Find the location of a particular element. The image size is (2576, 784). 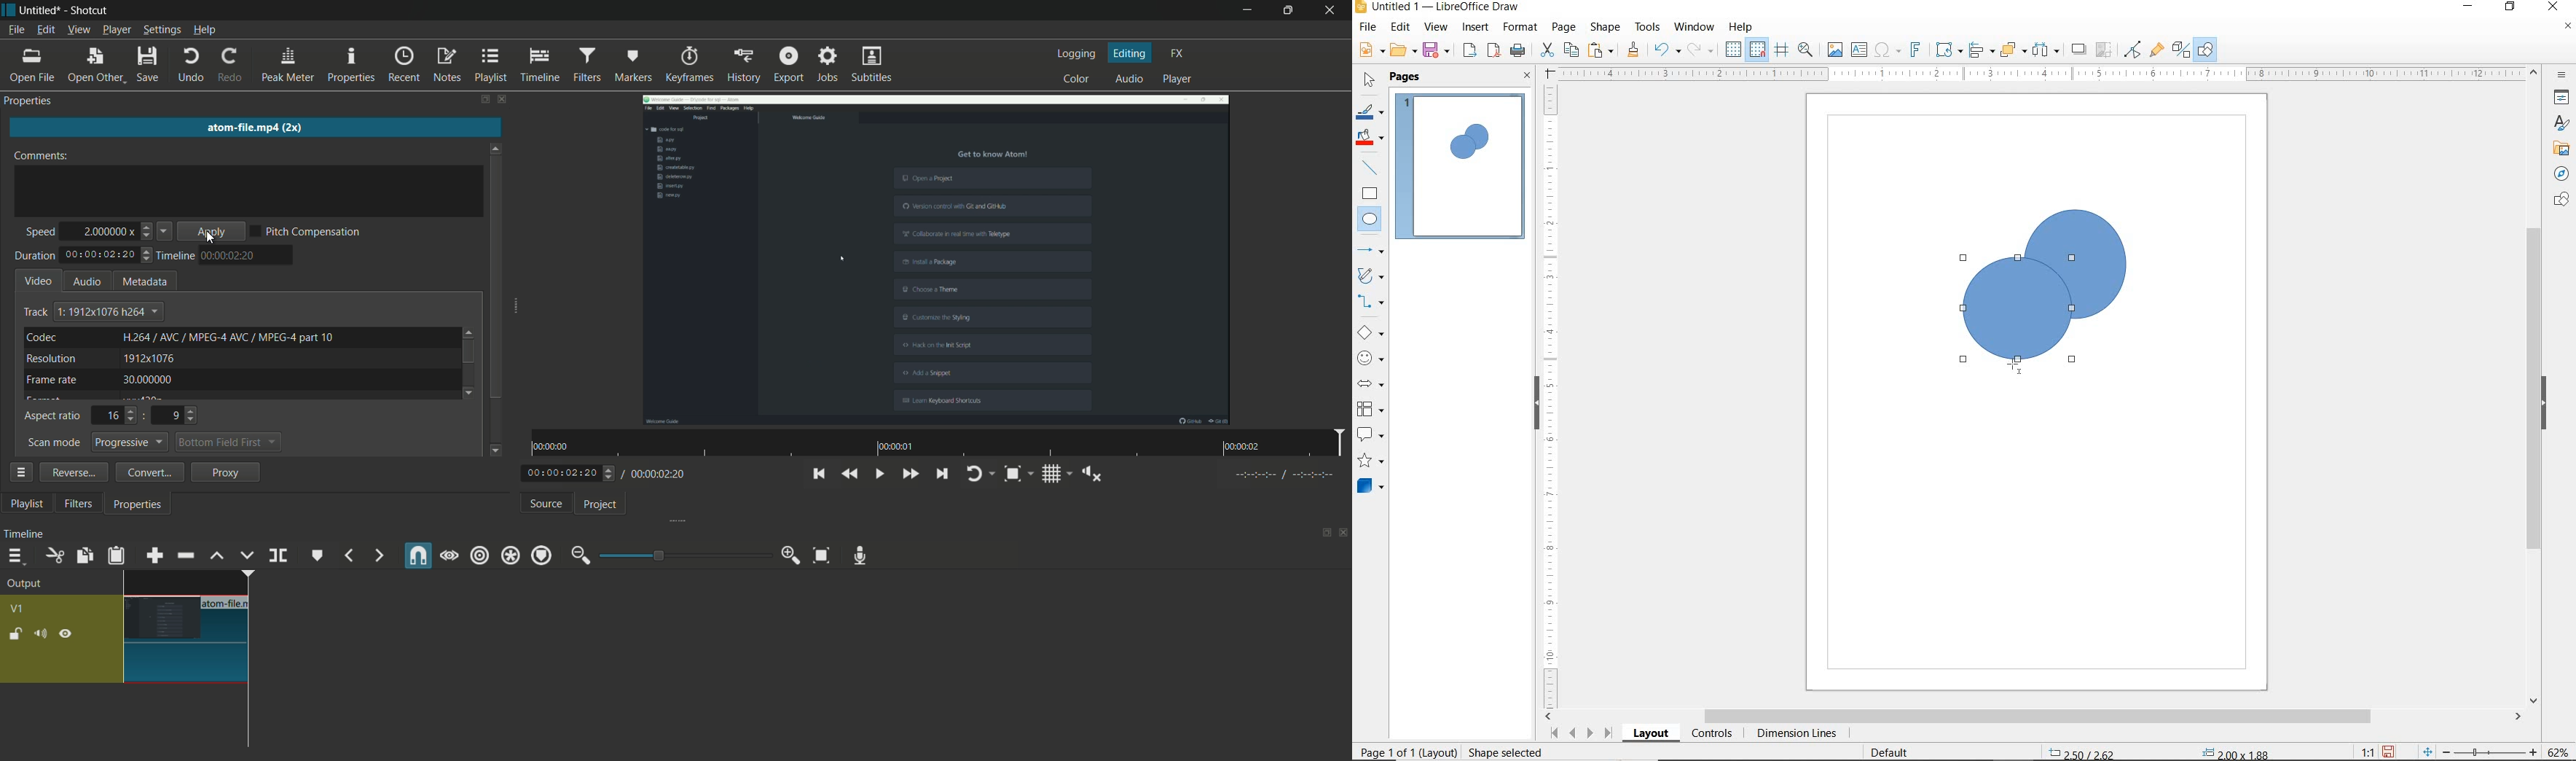

RESTORE DOWN is located at coordinates (2510, 7).